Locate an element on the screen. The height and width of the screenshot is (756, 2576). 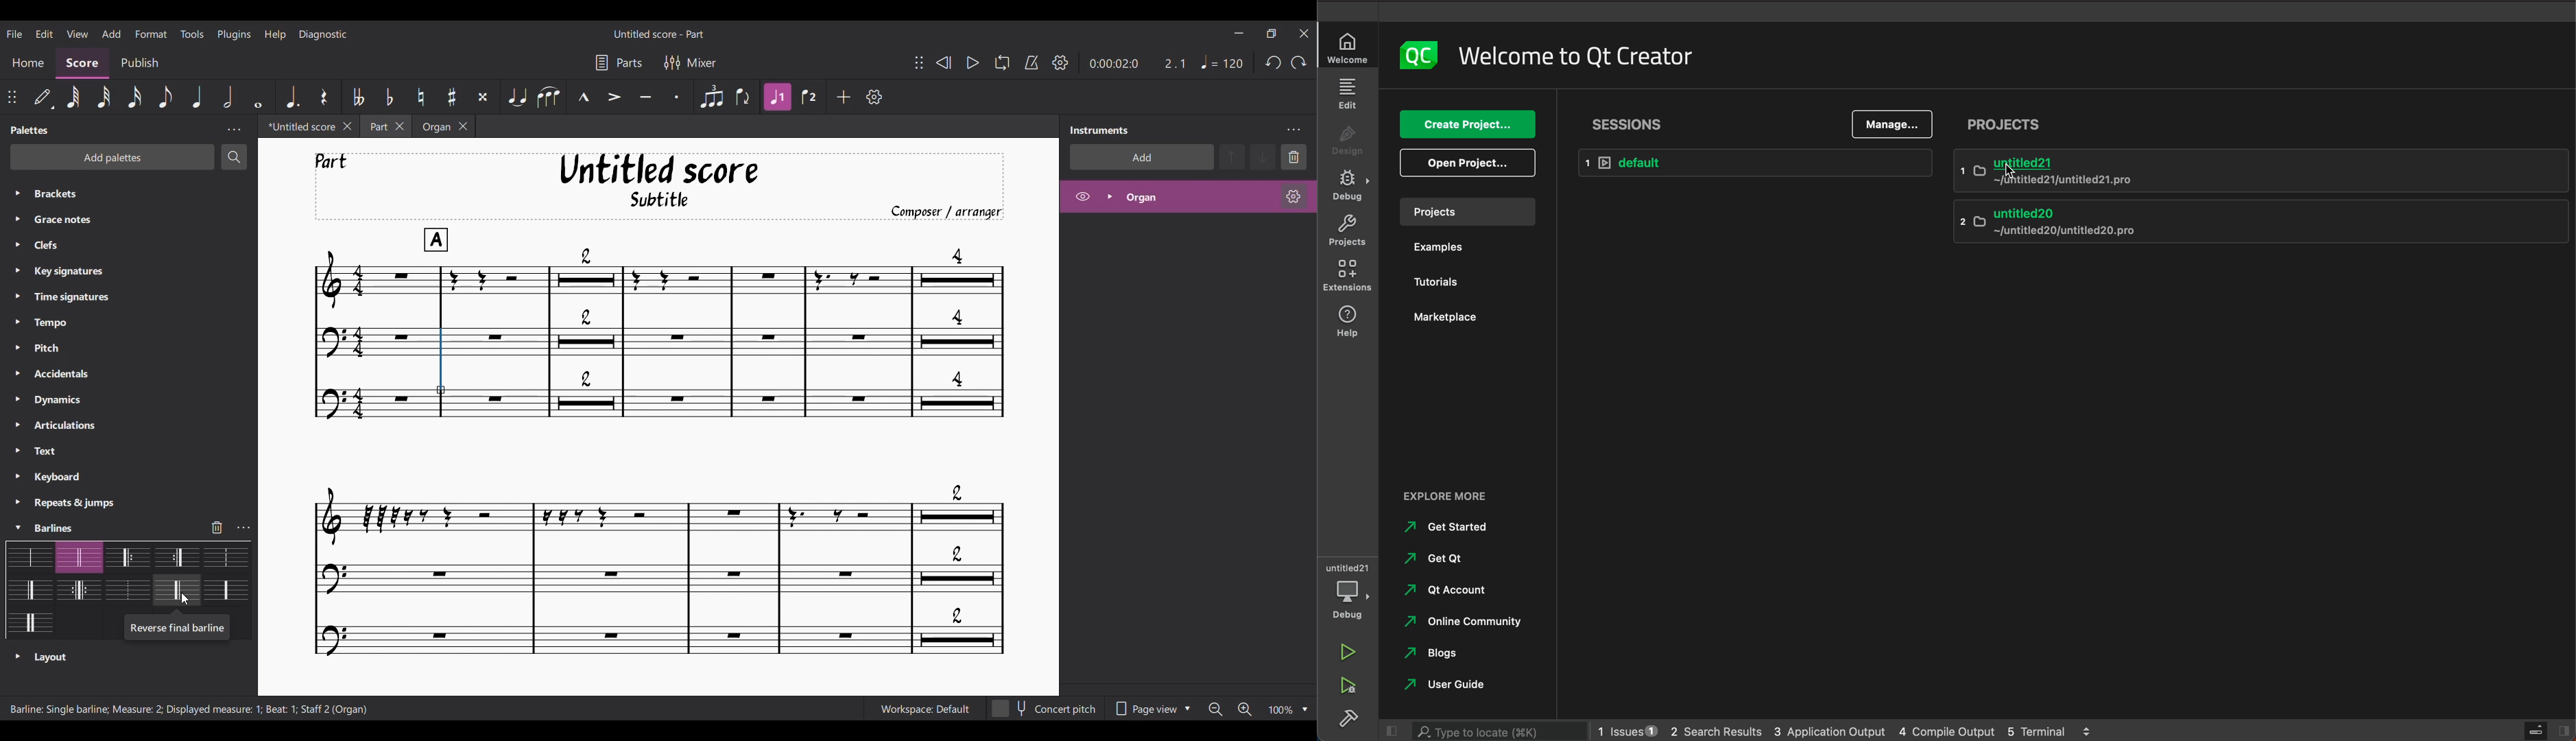
Staccato is located at coordinates (677, 96).